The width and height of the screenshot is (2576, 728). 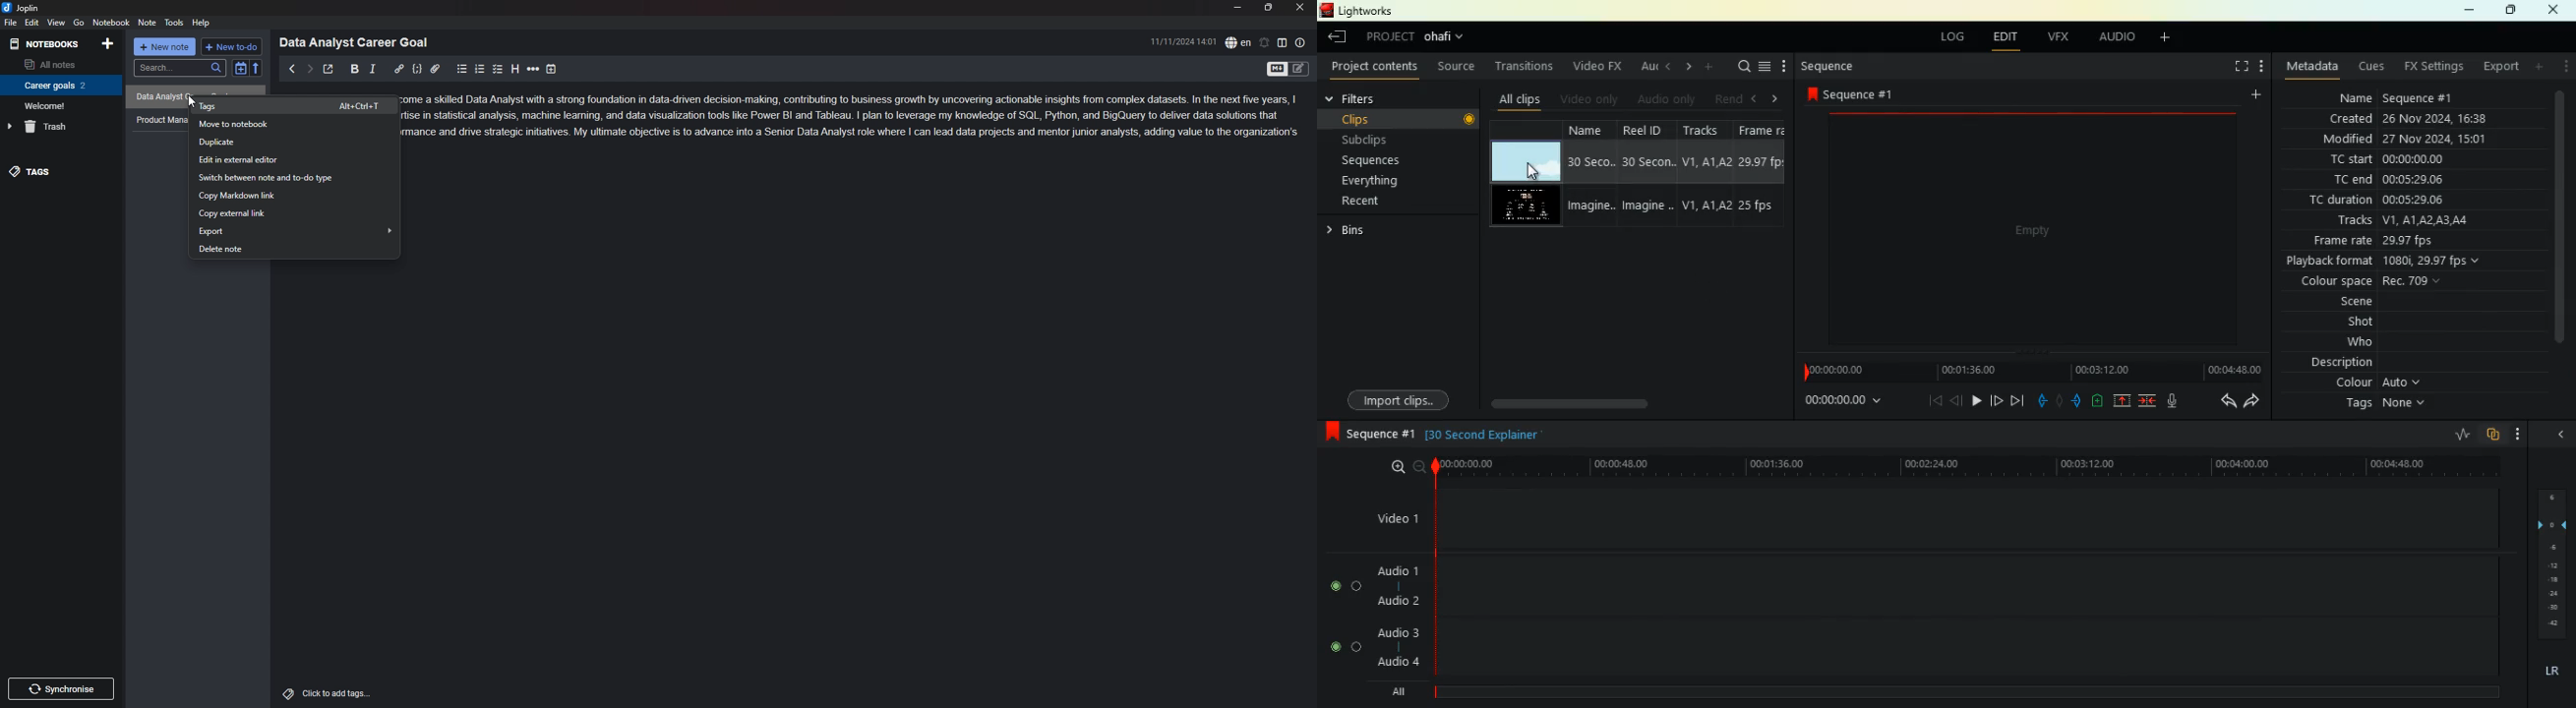 What do you see at coordinates (148, 22) in the screenshot?
I see `note` at bounding box center [148, 22].